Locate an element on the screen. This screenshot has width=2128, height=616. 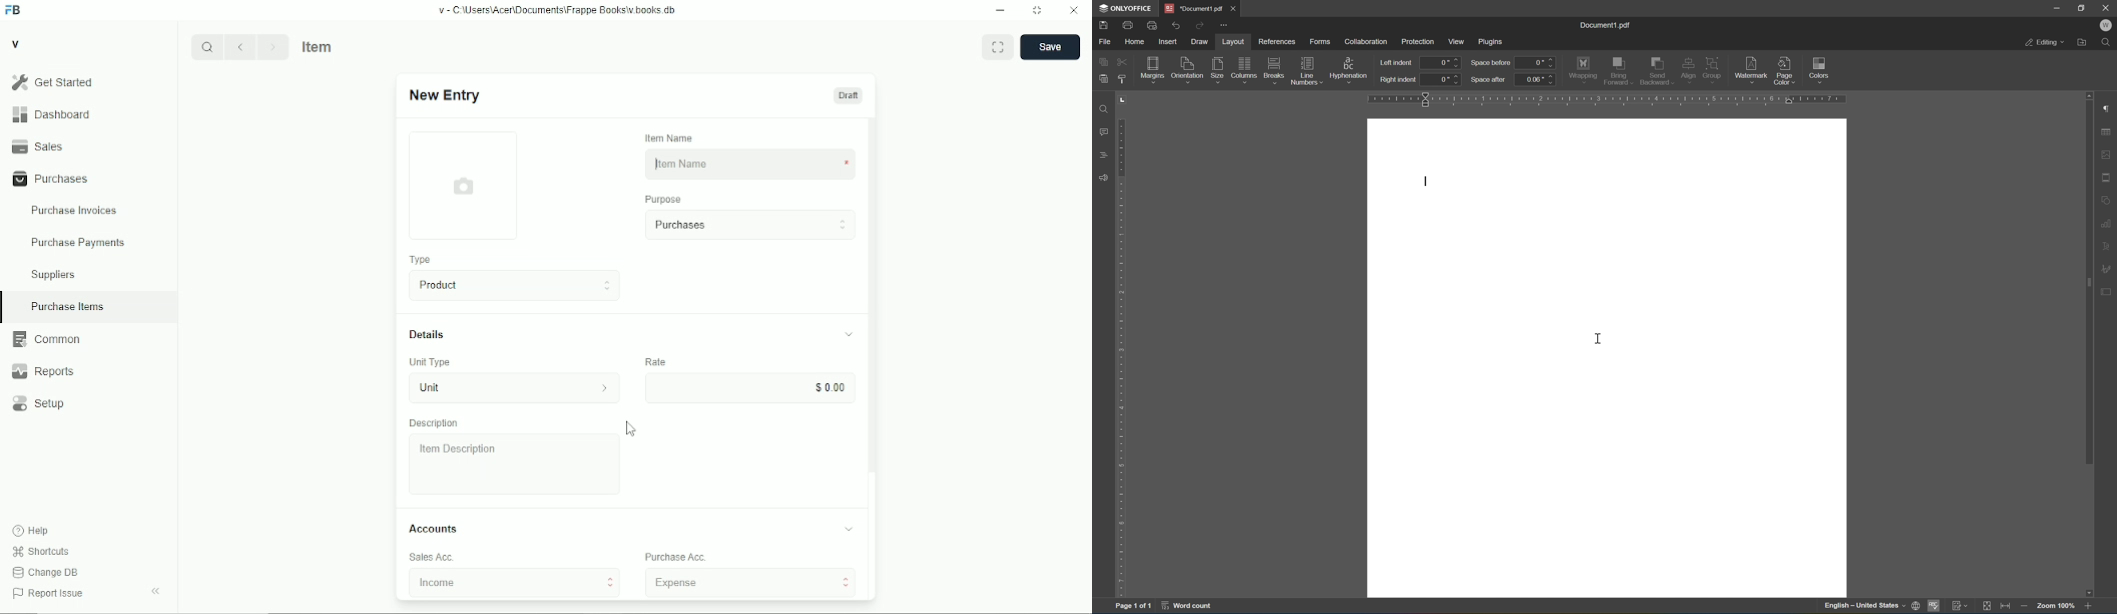
purchase acc. is located at coordinates (676, 557).